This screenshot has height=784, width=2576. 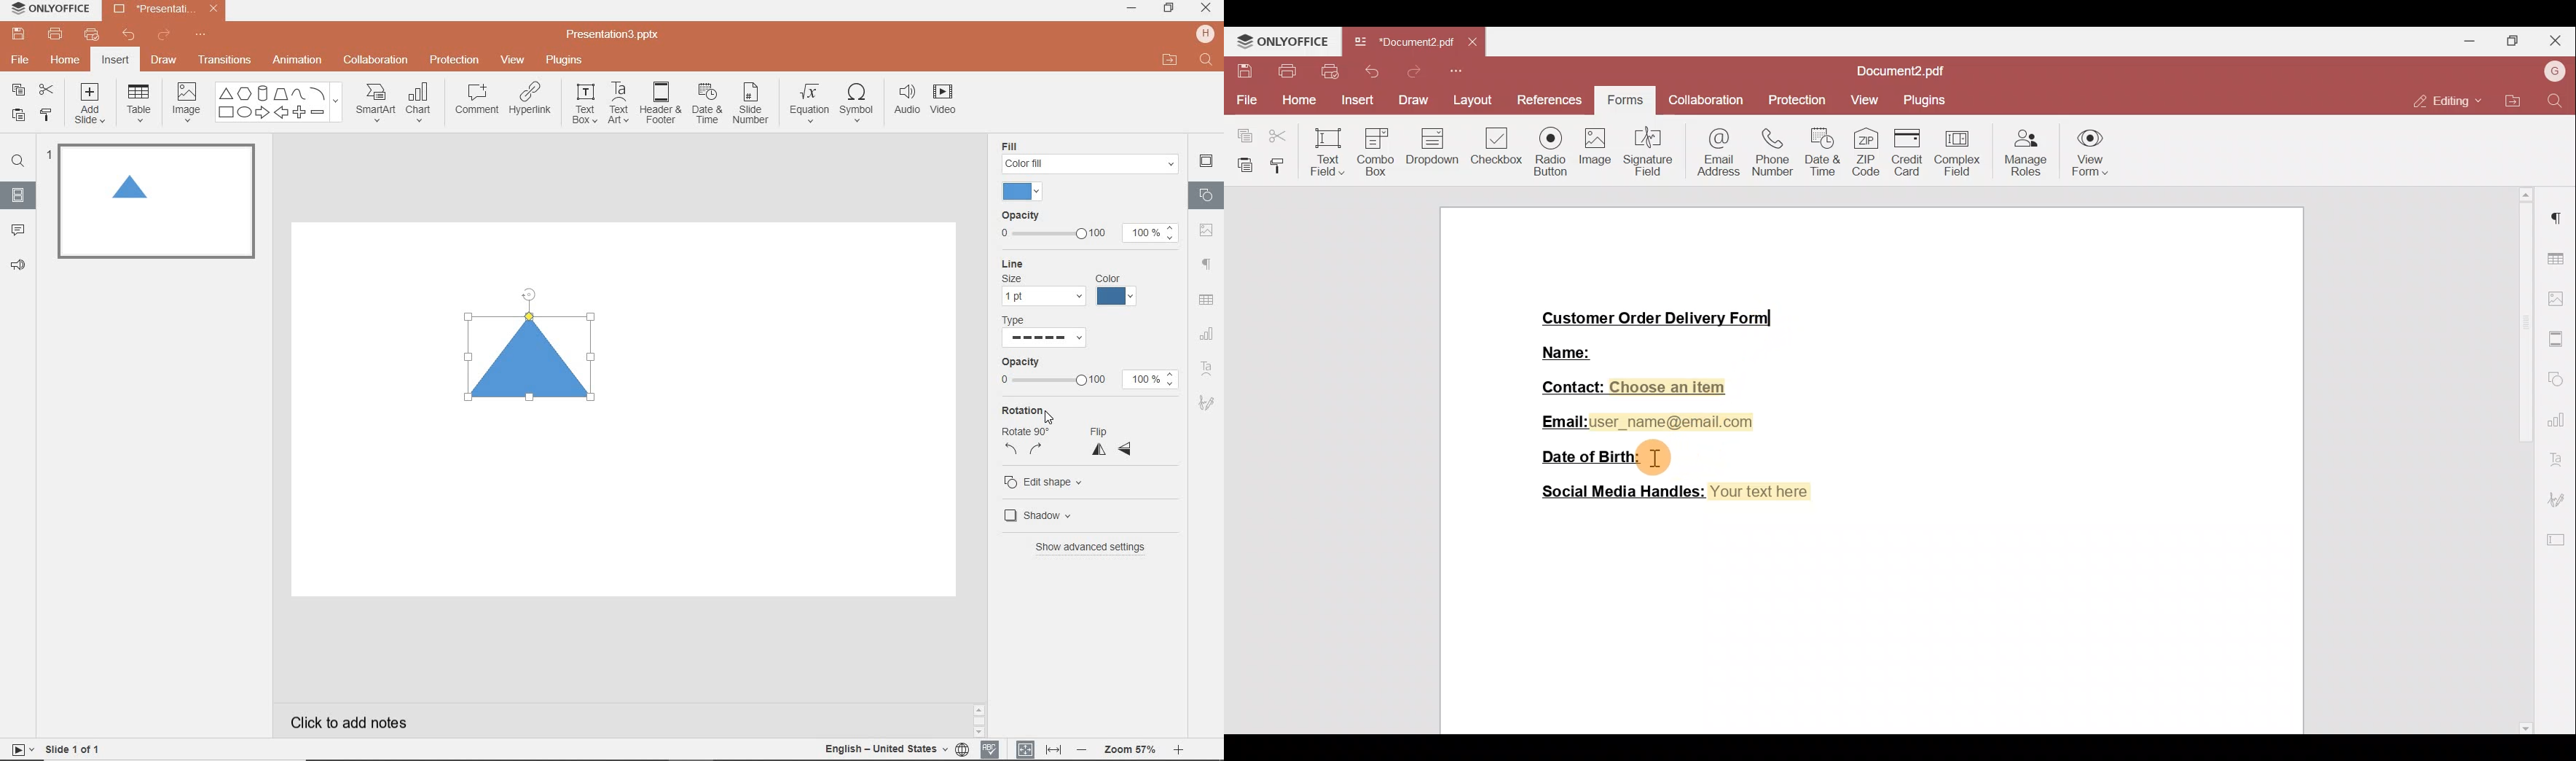 I want to click on MINIMIZE, so click(x=1131, y=9).